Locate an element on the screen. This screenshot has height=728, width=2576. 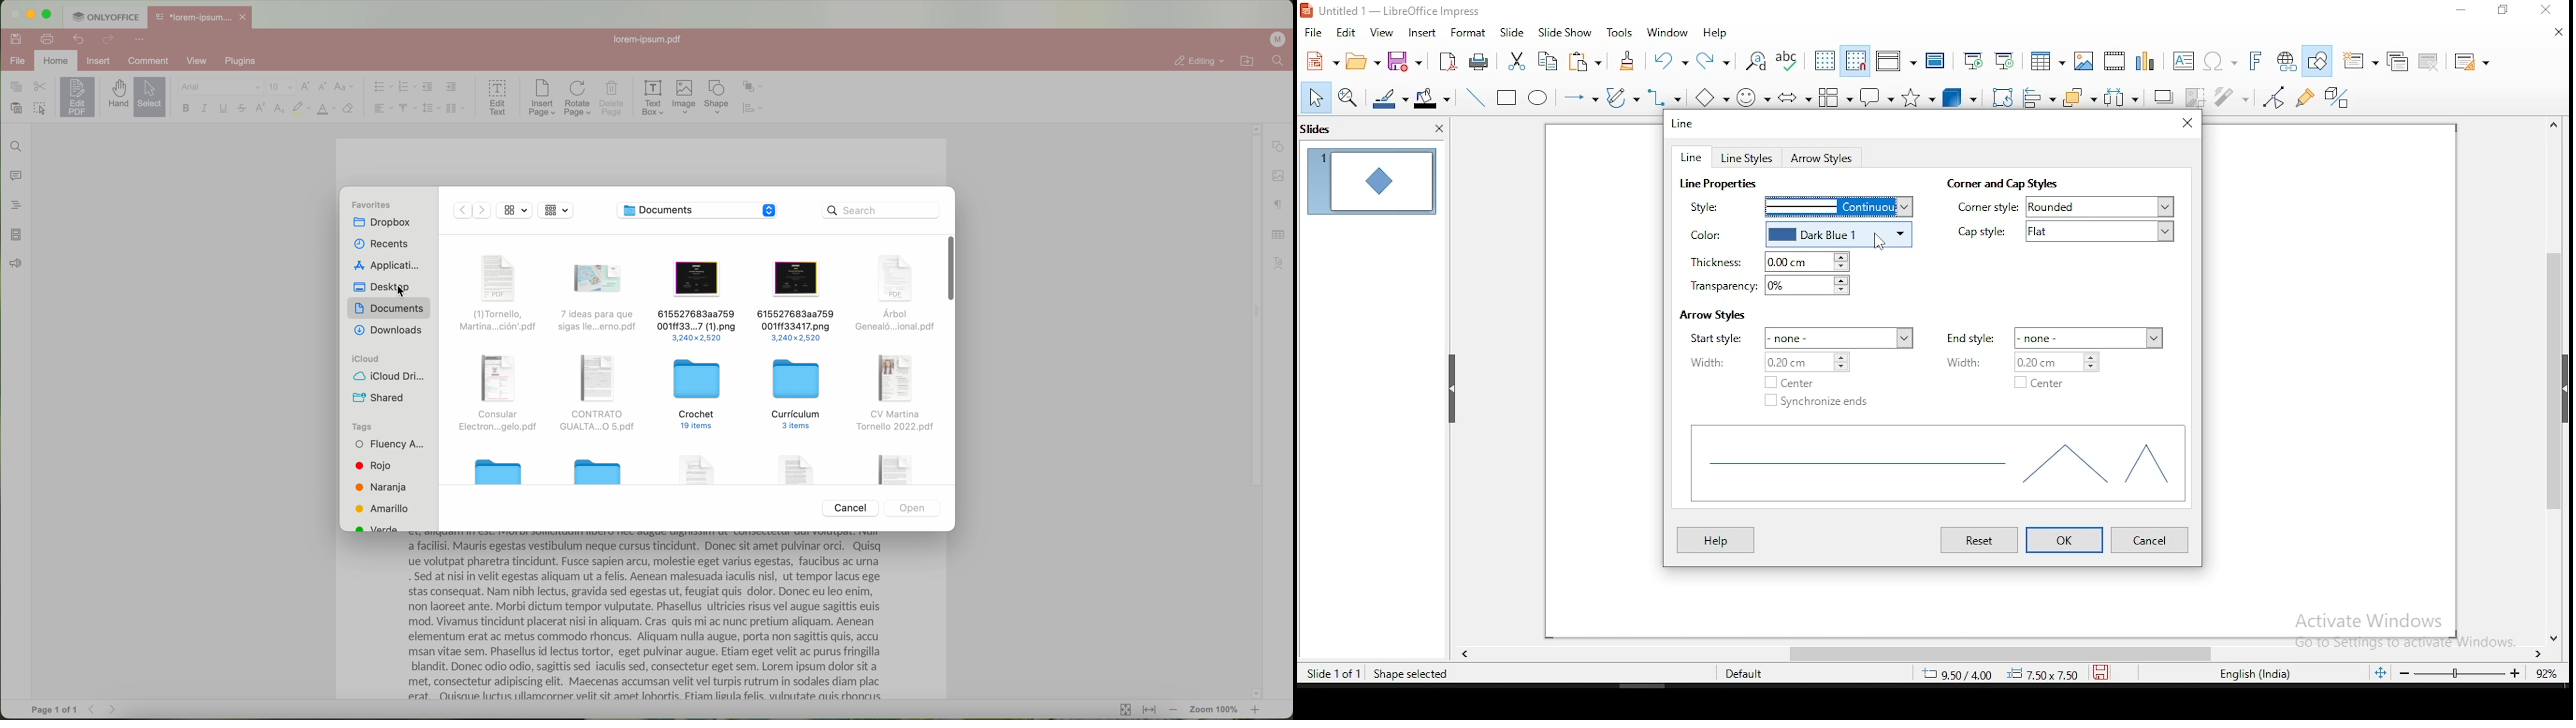
Backward is located at coordinates (95, 709).